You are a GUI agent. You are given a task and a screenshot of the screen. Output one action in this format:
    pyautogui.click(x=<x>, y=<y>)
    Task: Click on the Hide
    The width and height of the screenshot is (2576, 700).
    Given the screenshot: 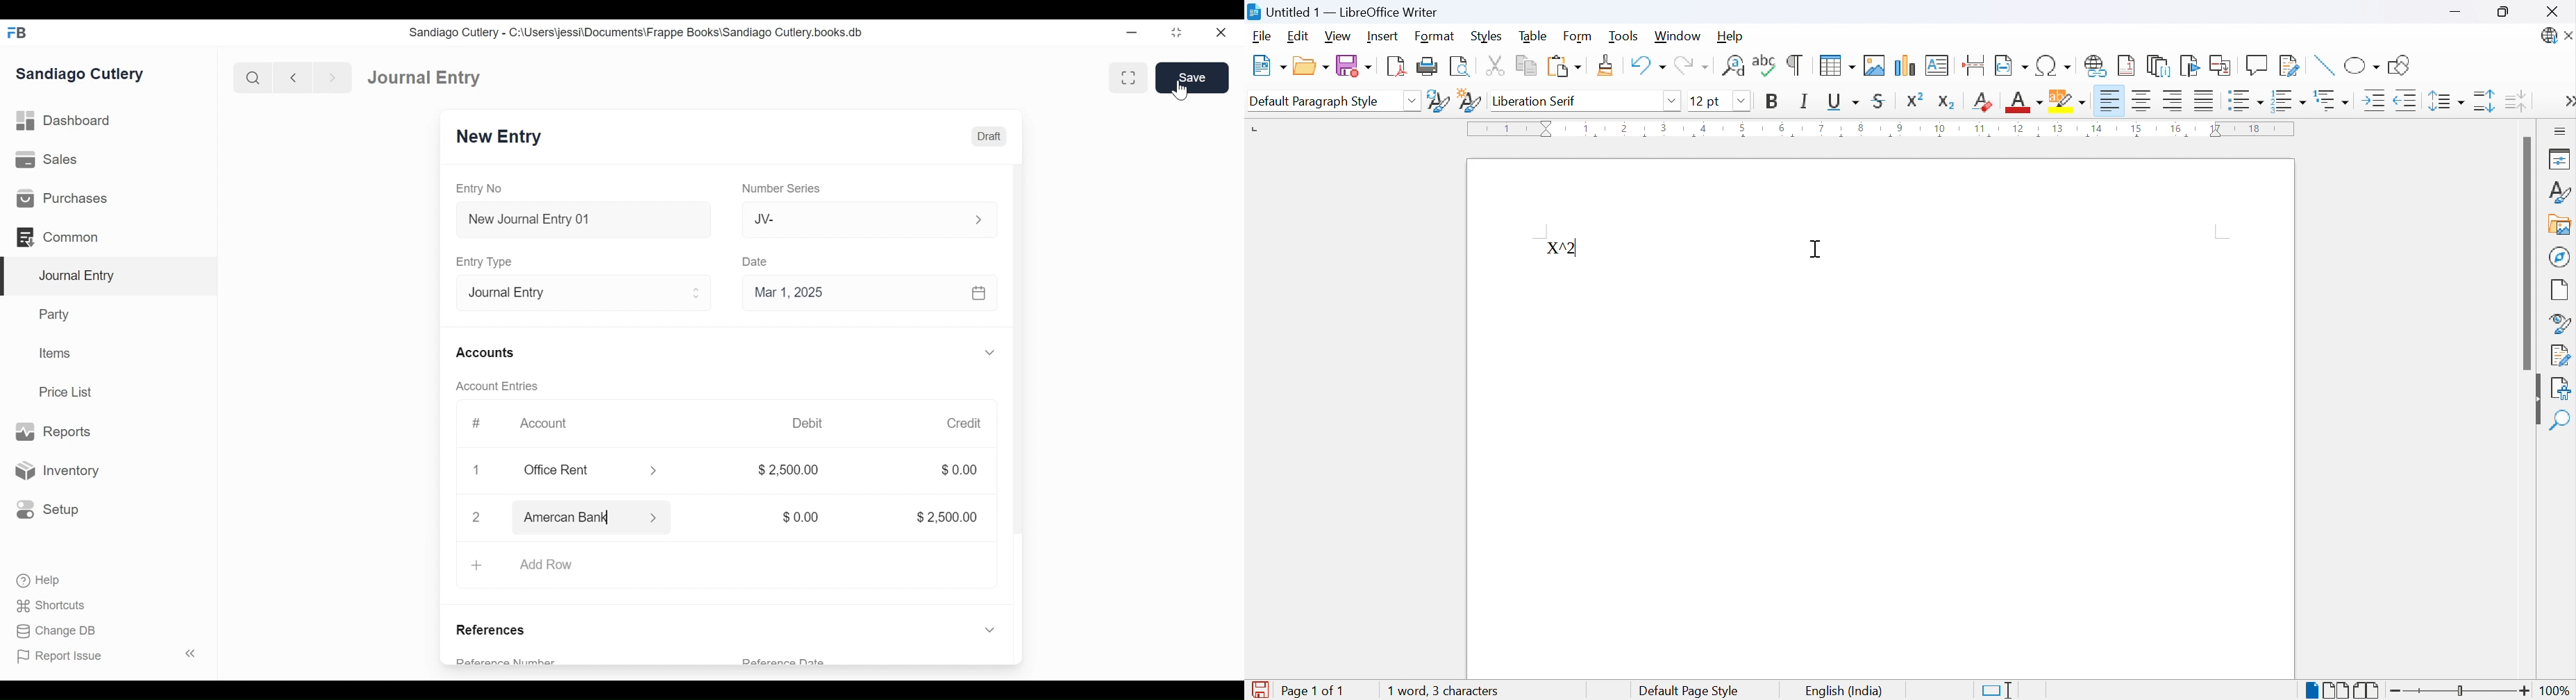 What is the action you would take?
    pyautogui.click(x=2537, y=400)
    